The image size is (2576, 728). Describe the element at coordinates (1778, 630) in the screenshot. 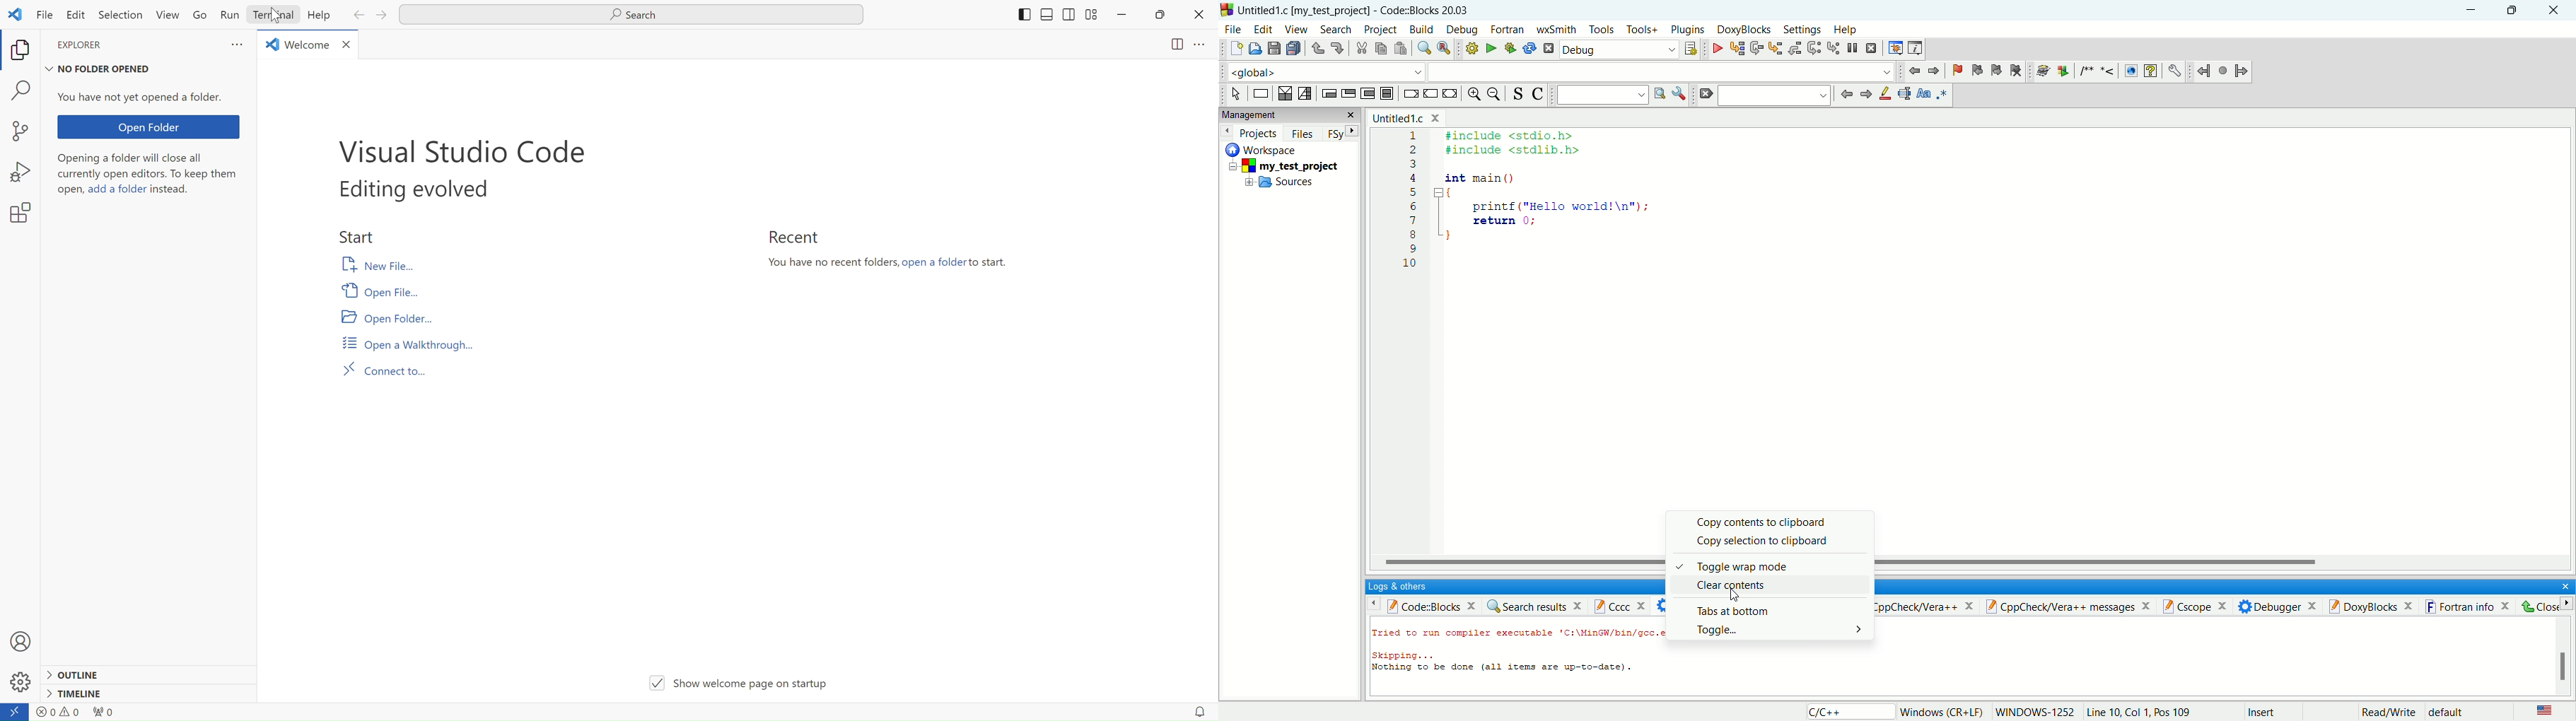

I see `toggle` at that location.